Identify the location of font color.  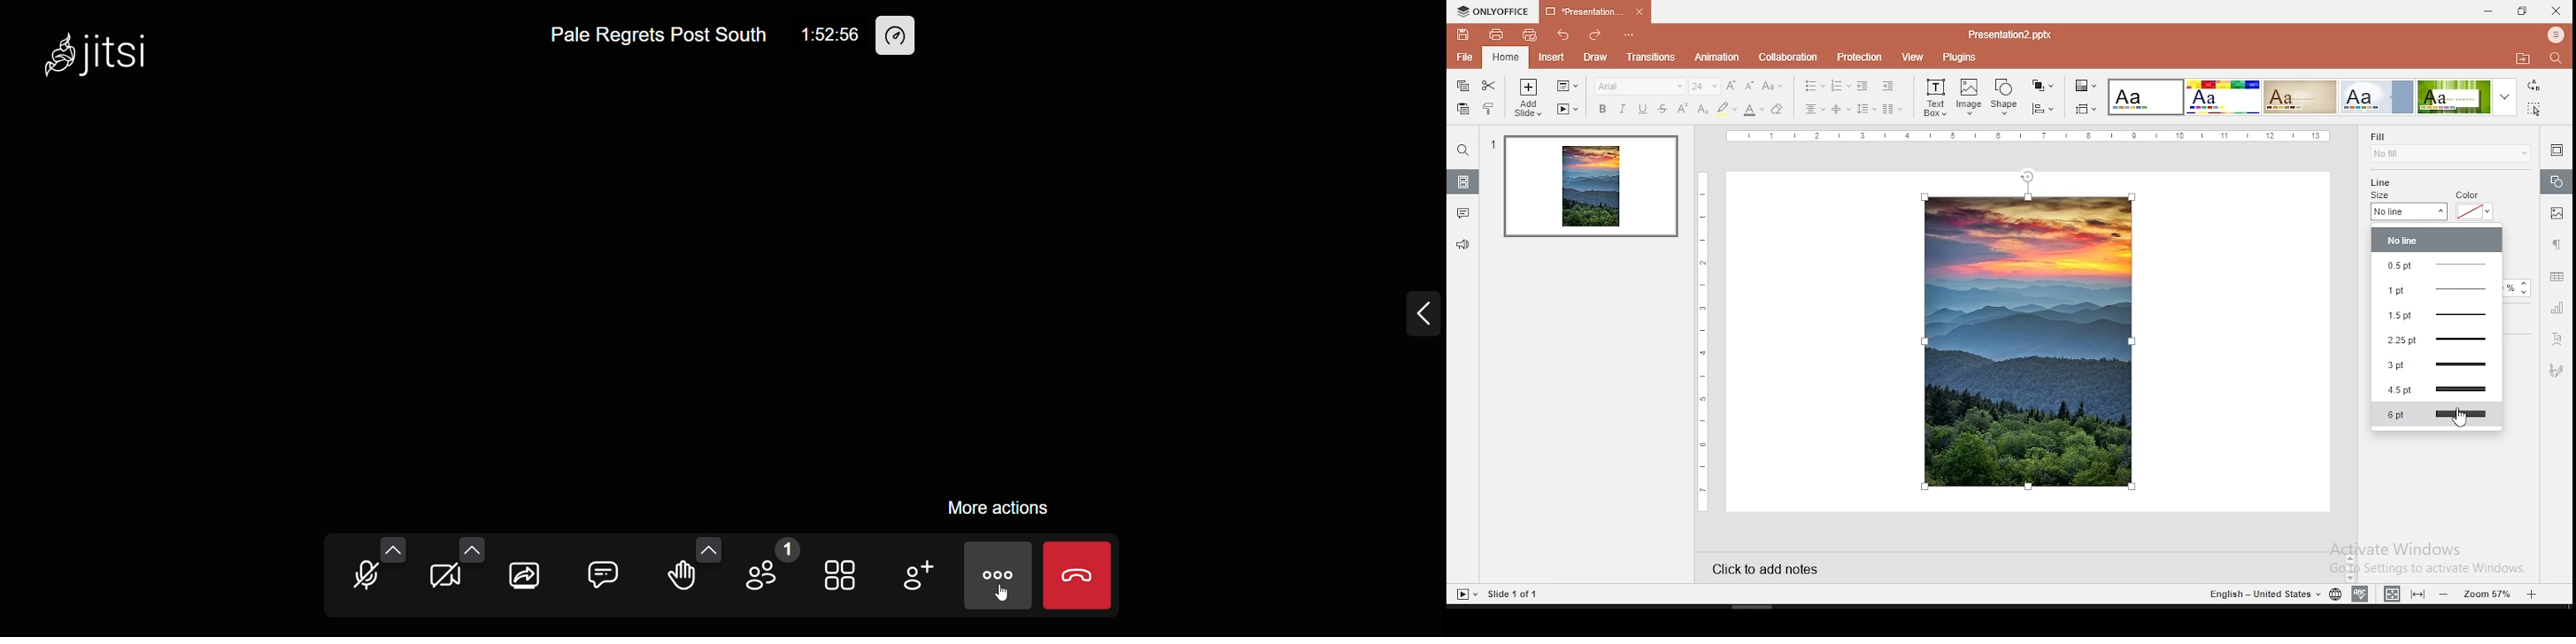
(1754, 110).